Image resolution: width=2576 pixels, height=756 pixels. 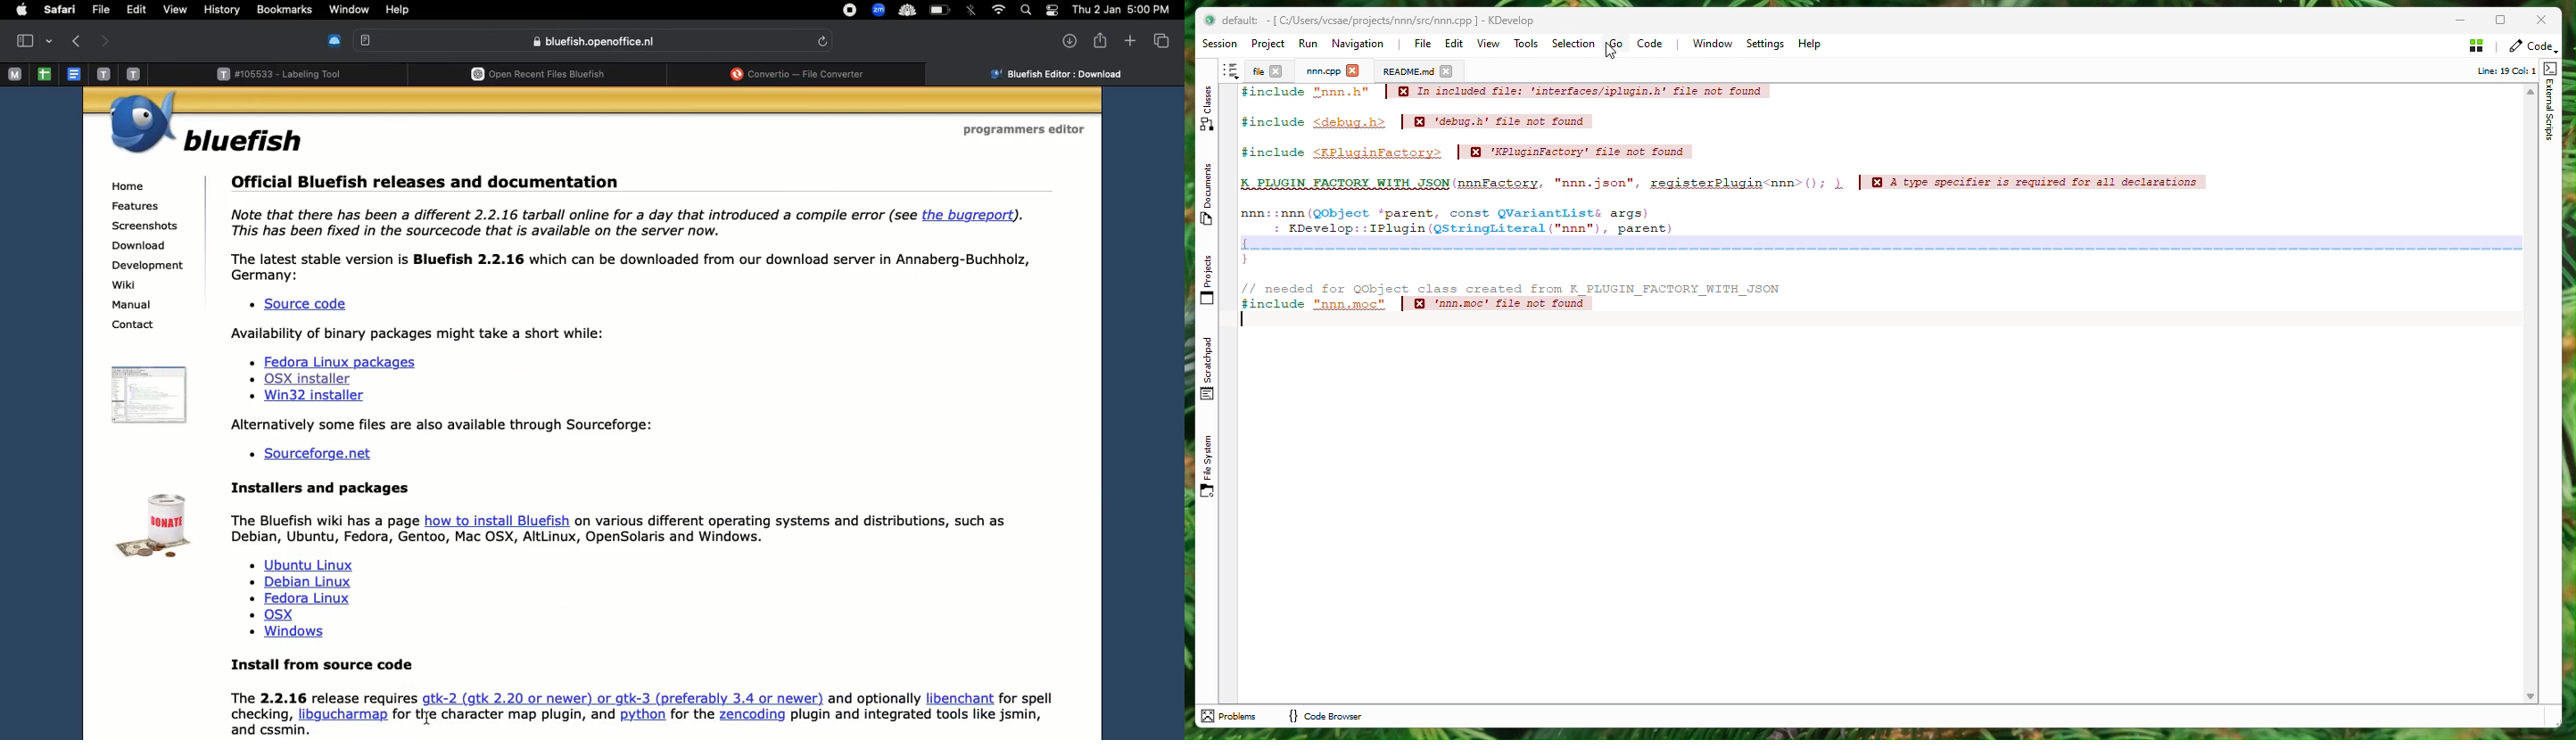 I want to click on bluetooth, so click(x=974, y=11).